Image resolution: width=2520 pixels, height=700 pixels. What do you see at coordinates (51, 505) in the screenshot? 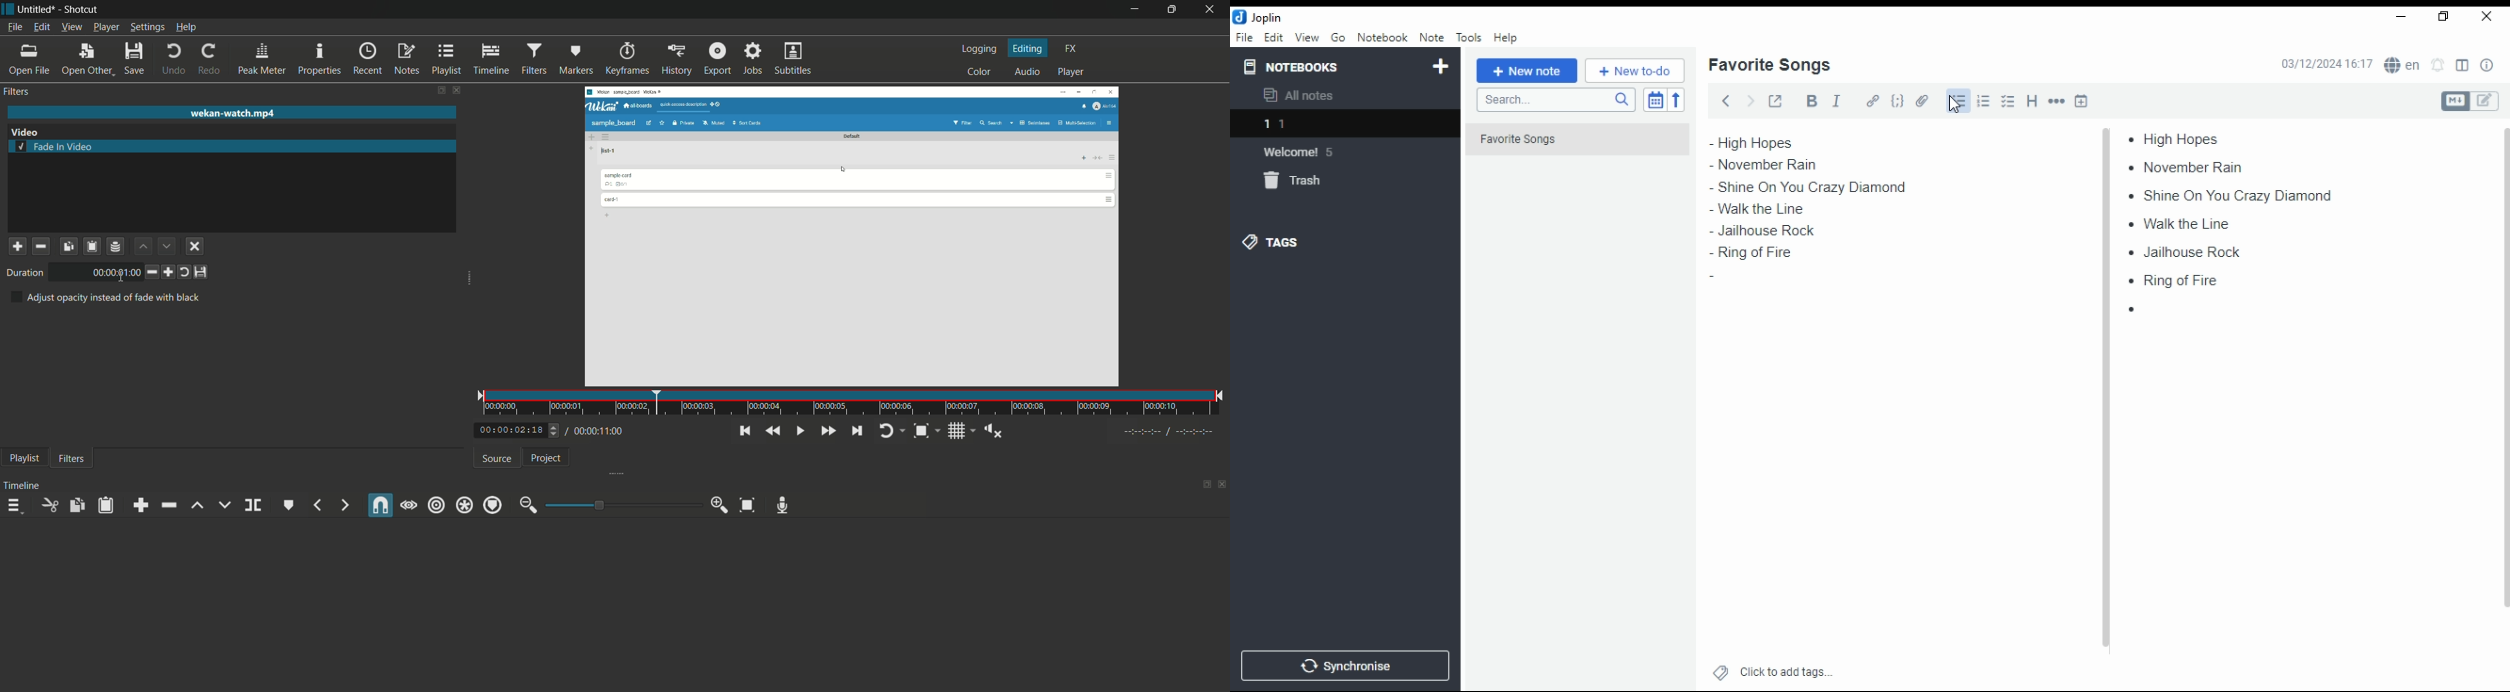
I see `cut` at bounding box center [51, 505].